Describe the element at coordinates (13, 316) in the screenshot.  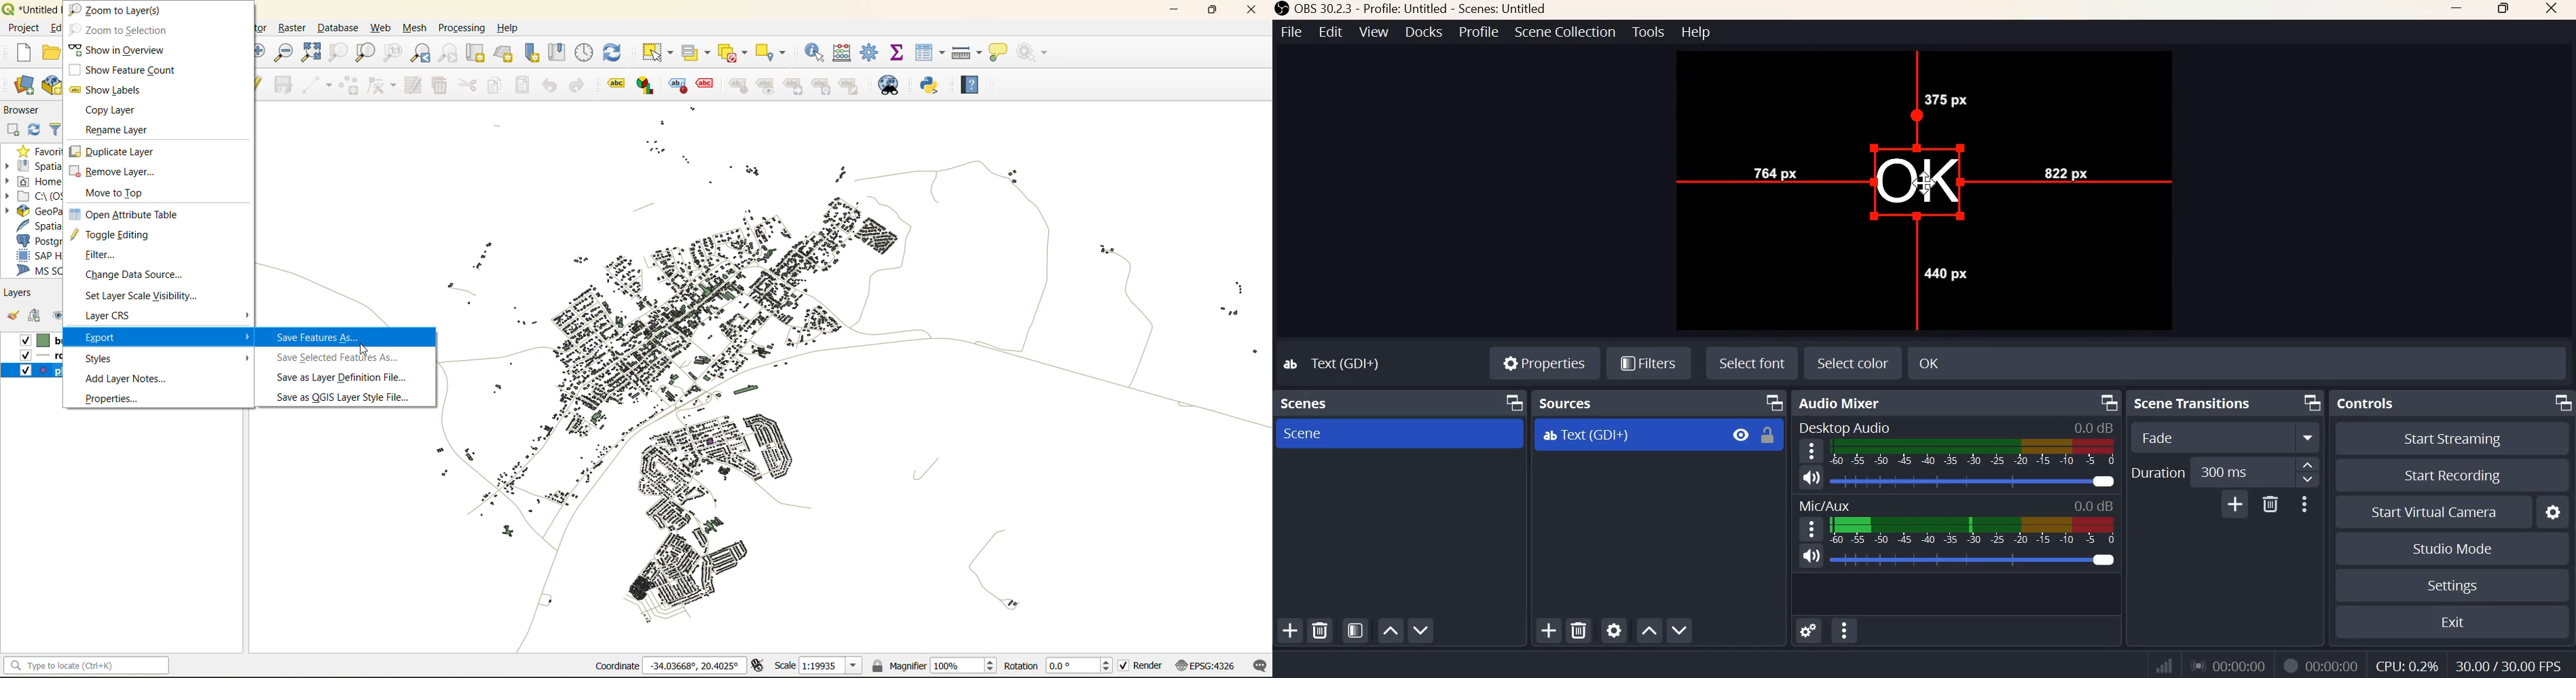
I see `open` at that location.